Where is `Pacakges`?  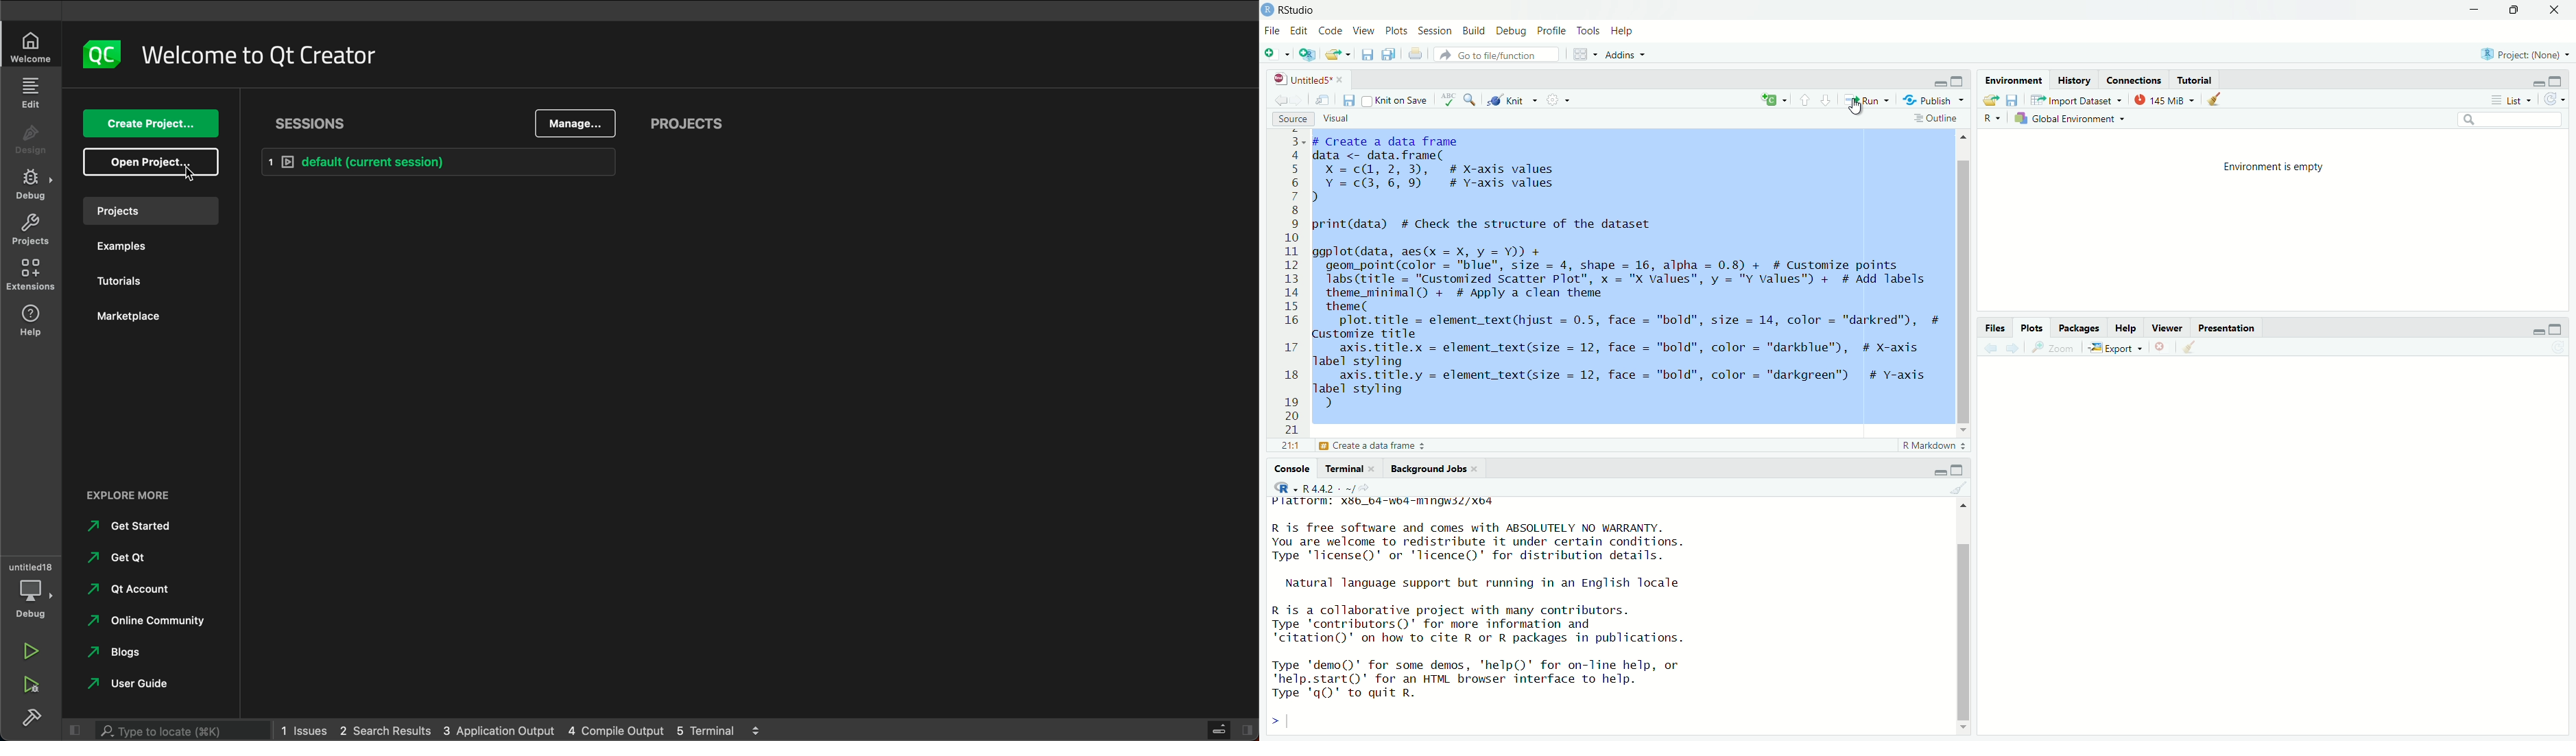 Pacakges is located at coordinates (2079, 329).